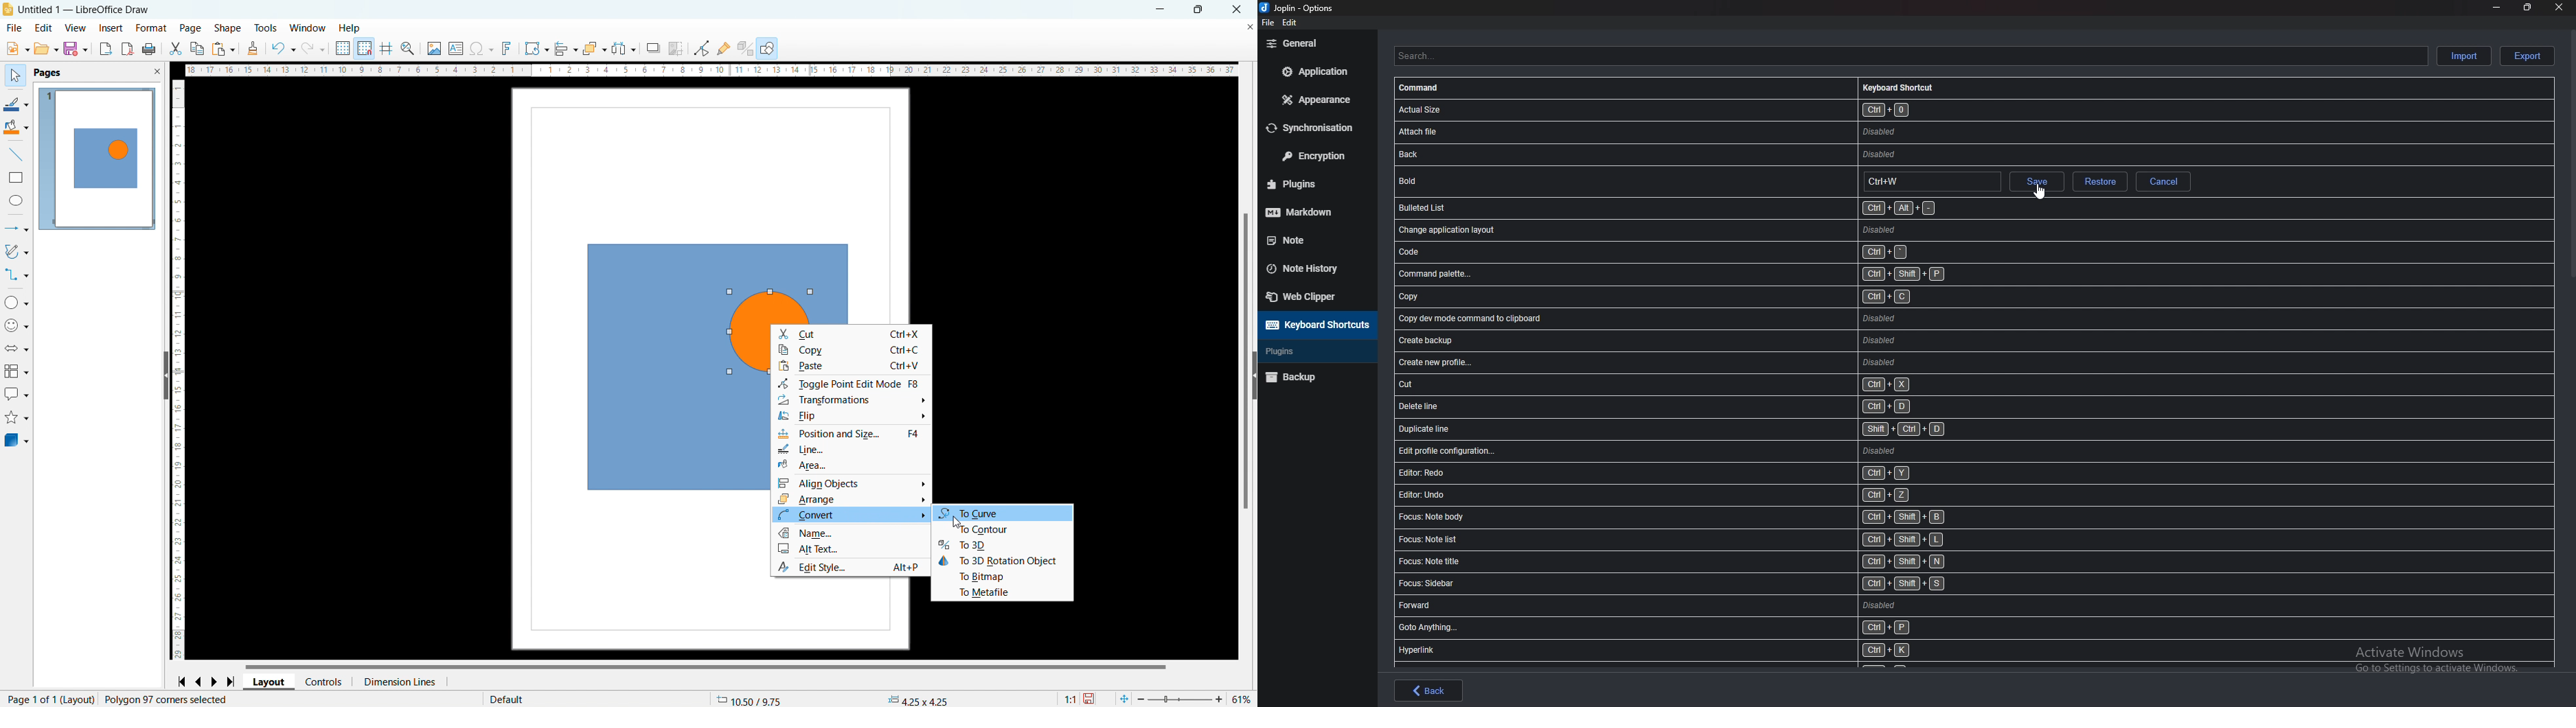  I want to click on Appearance, so click(1314, 100).